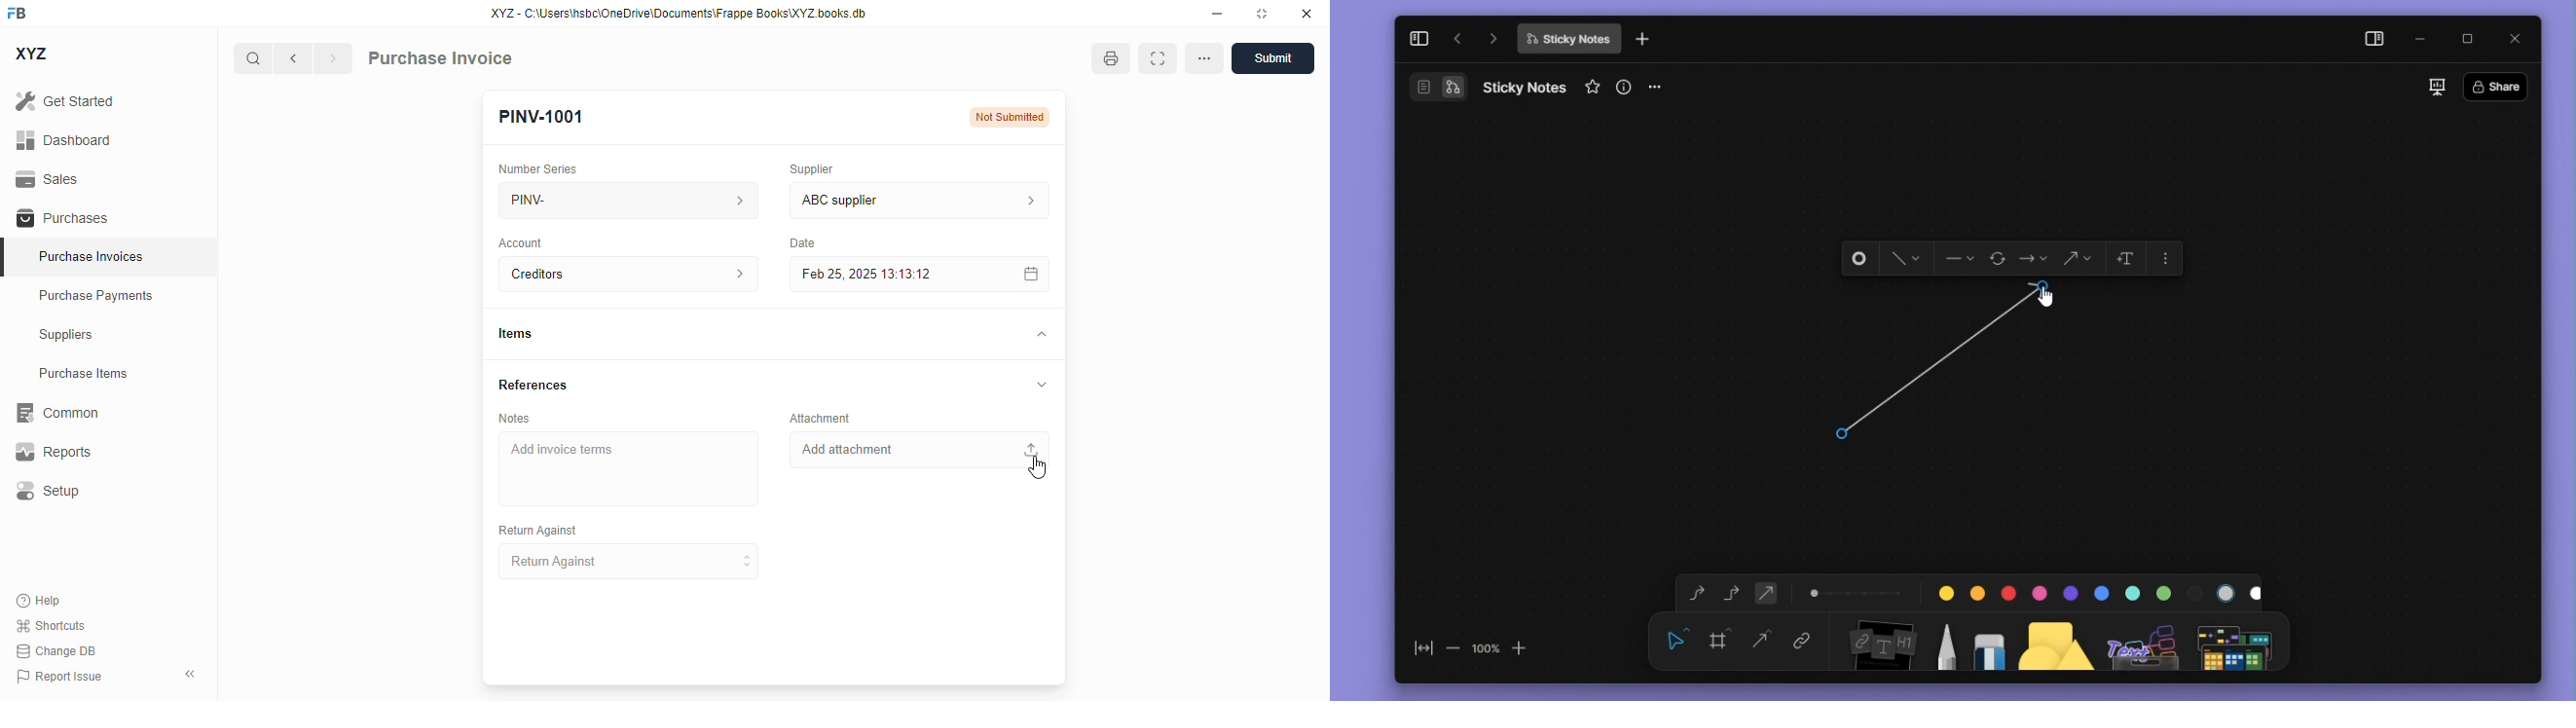 The width and height of the screenshot is (2576, 728). I want to click on calendar icon, so click(1027, 274).